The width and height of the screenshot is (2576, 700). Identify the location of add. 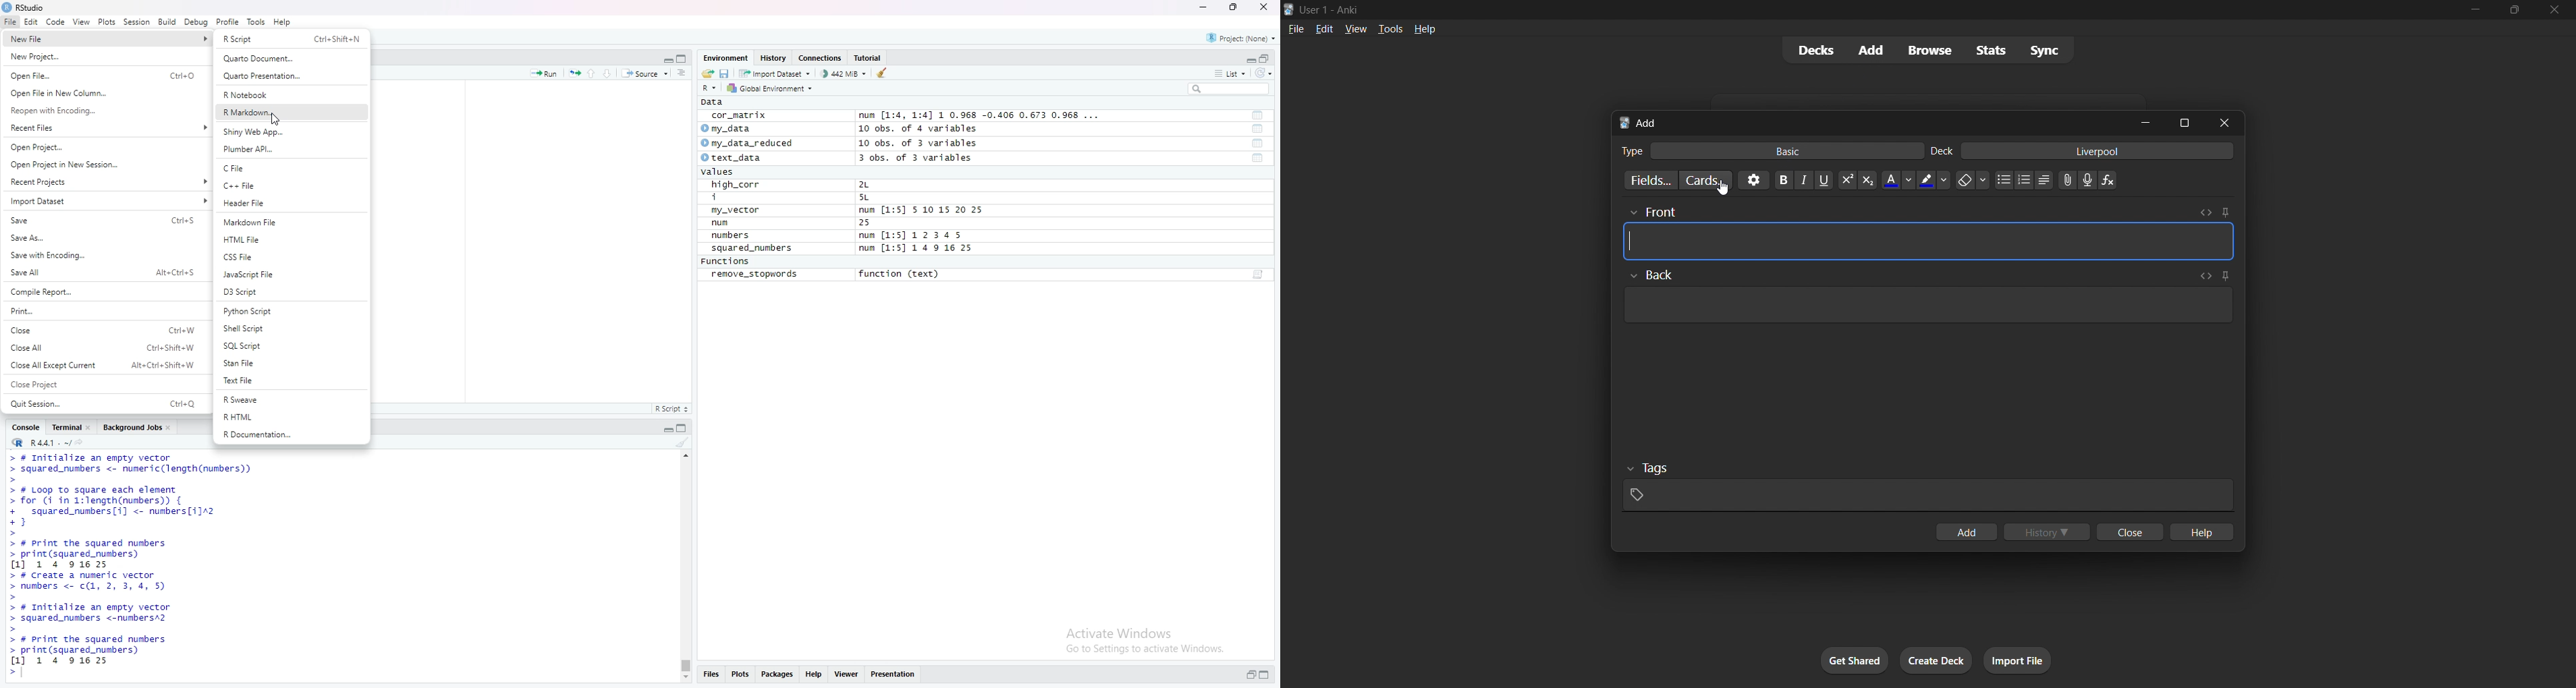
(1965, 533).